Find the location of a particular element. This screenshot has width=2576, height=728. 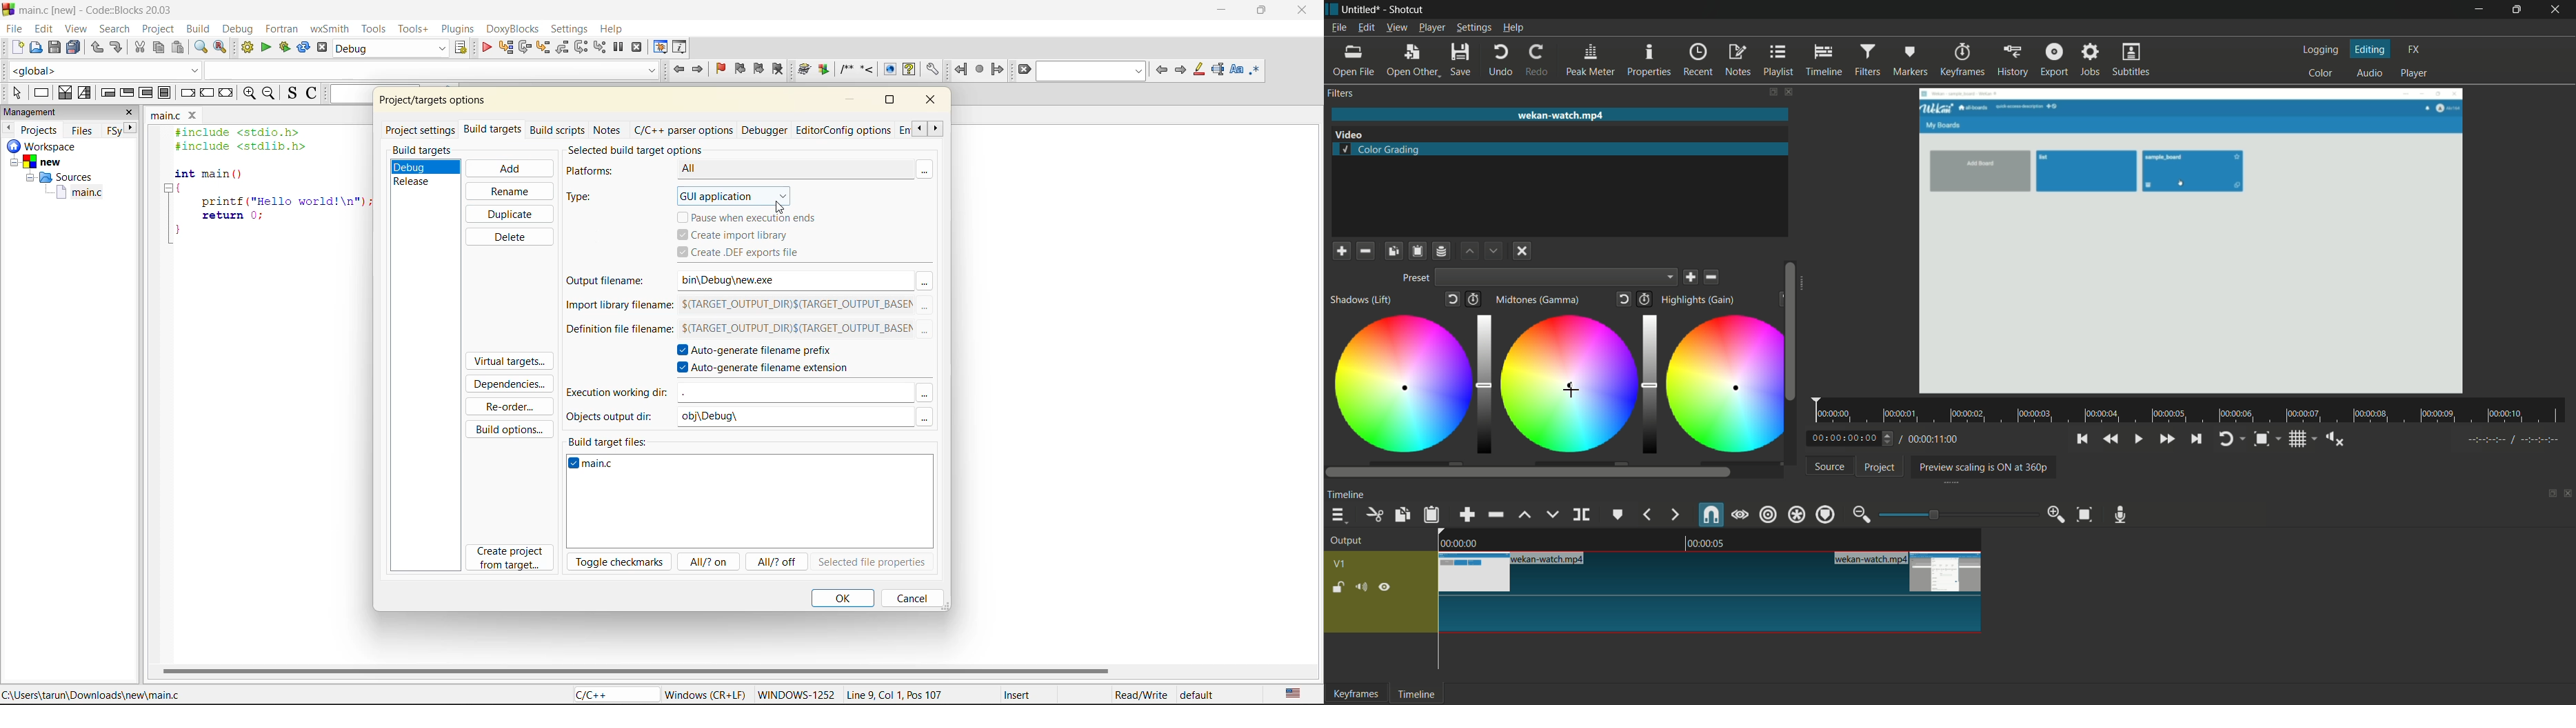

ripple markers is located at coordinates (1826, 514).